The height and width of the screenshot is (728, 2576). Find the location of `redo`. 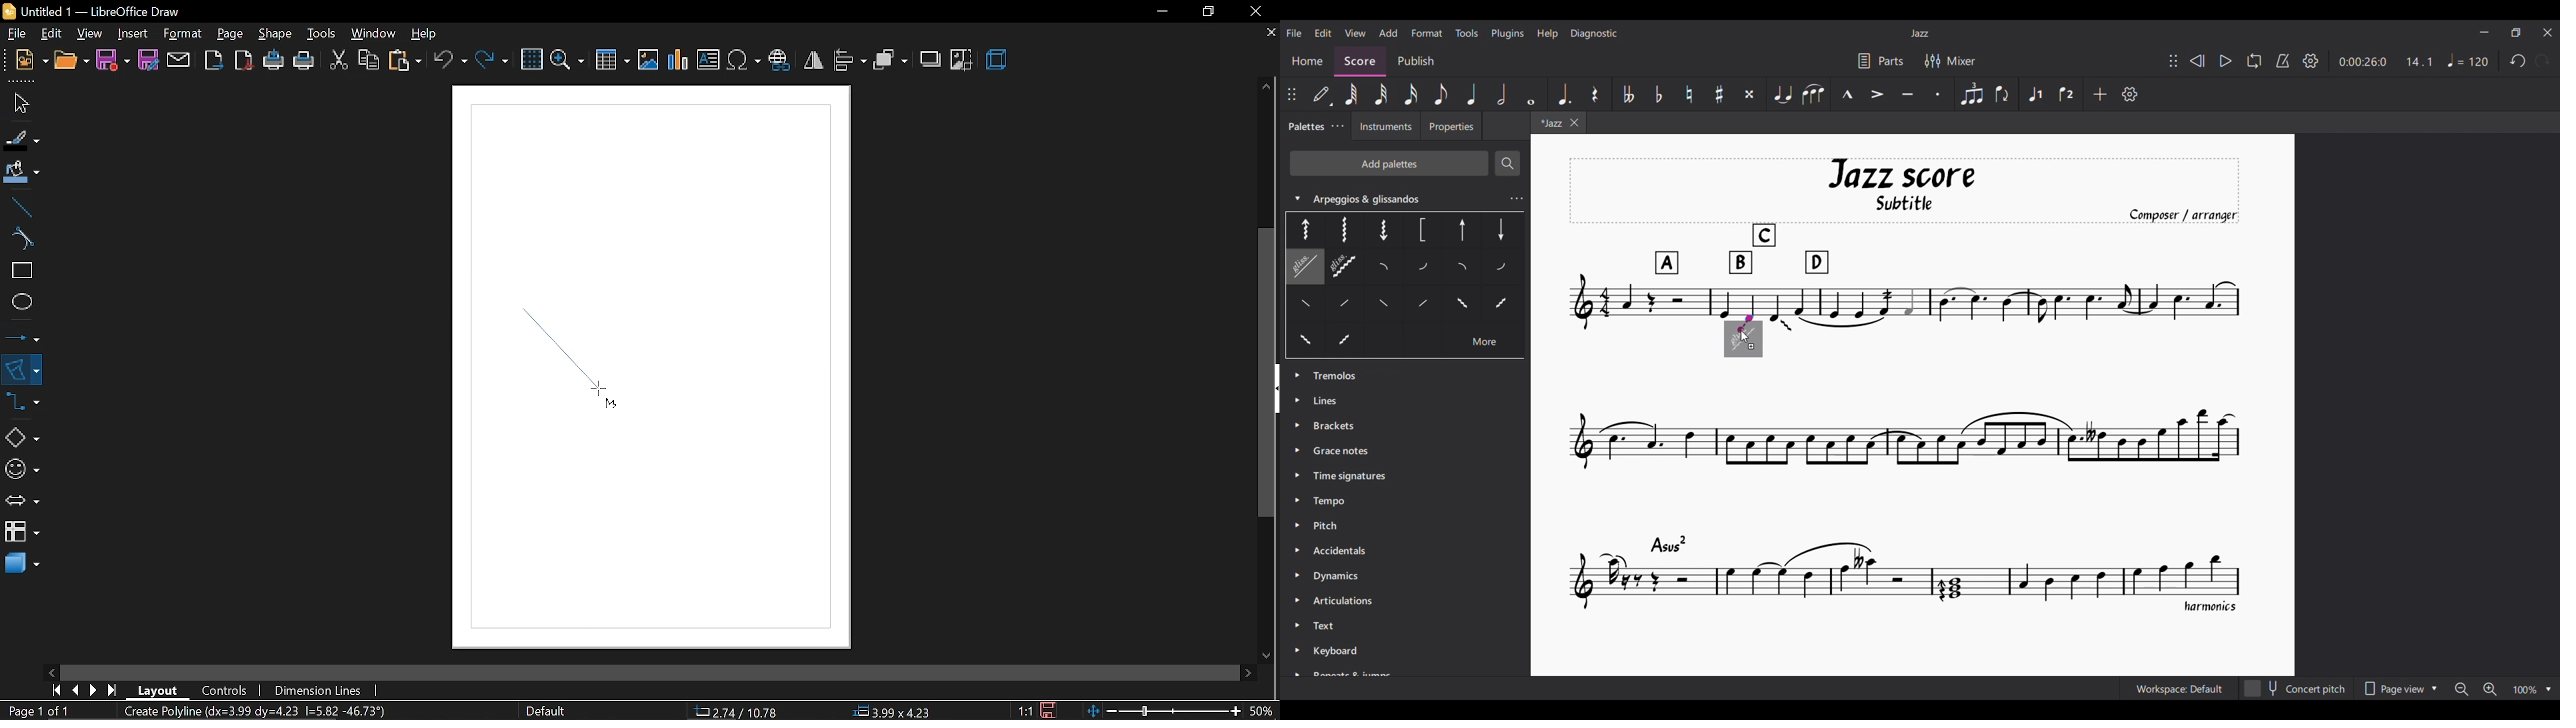

redo is located at coordinates (491, 58).